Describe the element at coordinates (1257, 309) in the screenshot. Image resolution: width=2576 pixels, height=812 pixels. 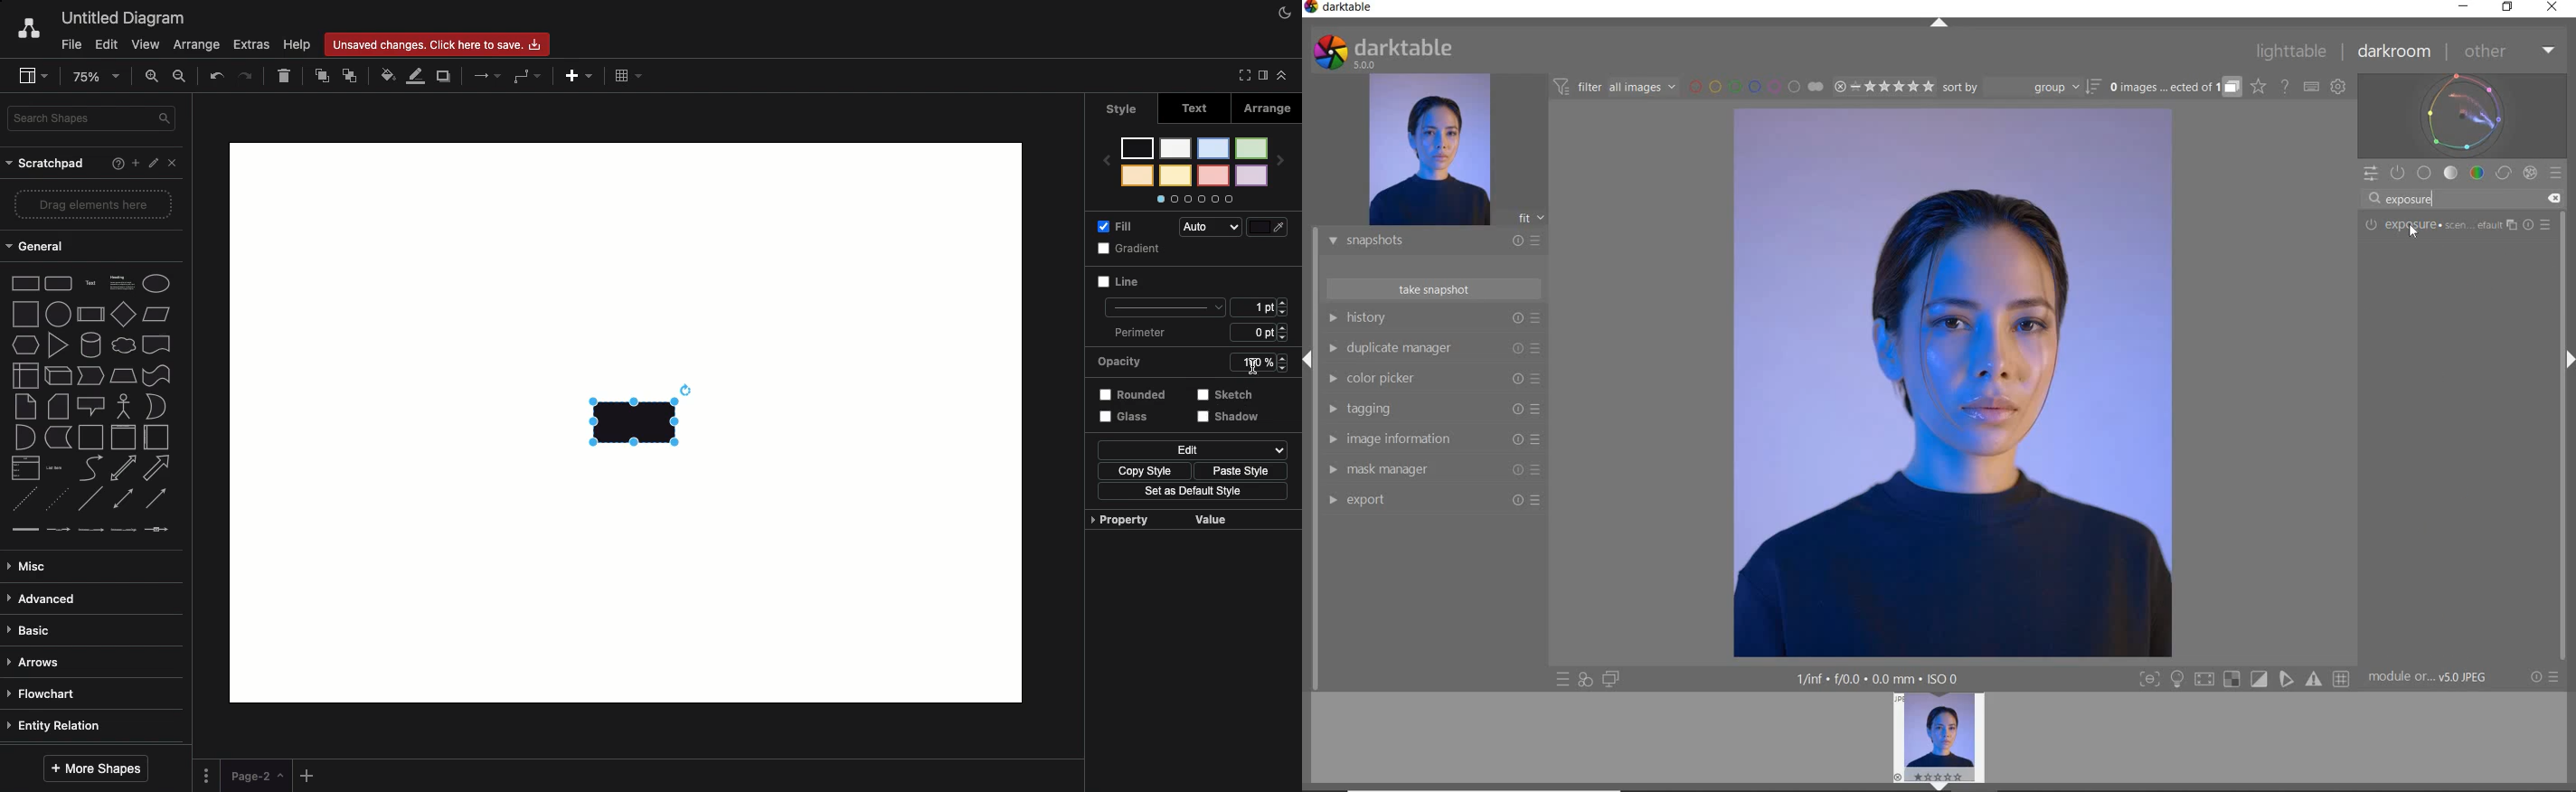
I see `1 pt` at that location.